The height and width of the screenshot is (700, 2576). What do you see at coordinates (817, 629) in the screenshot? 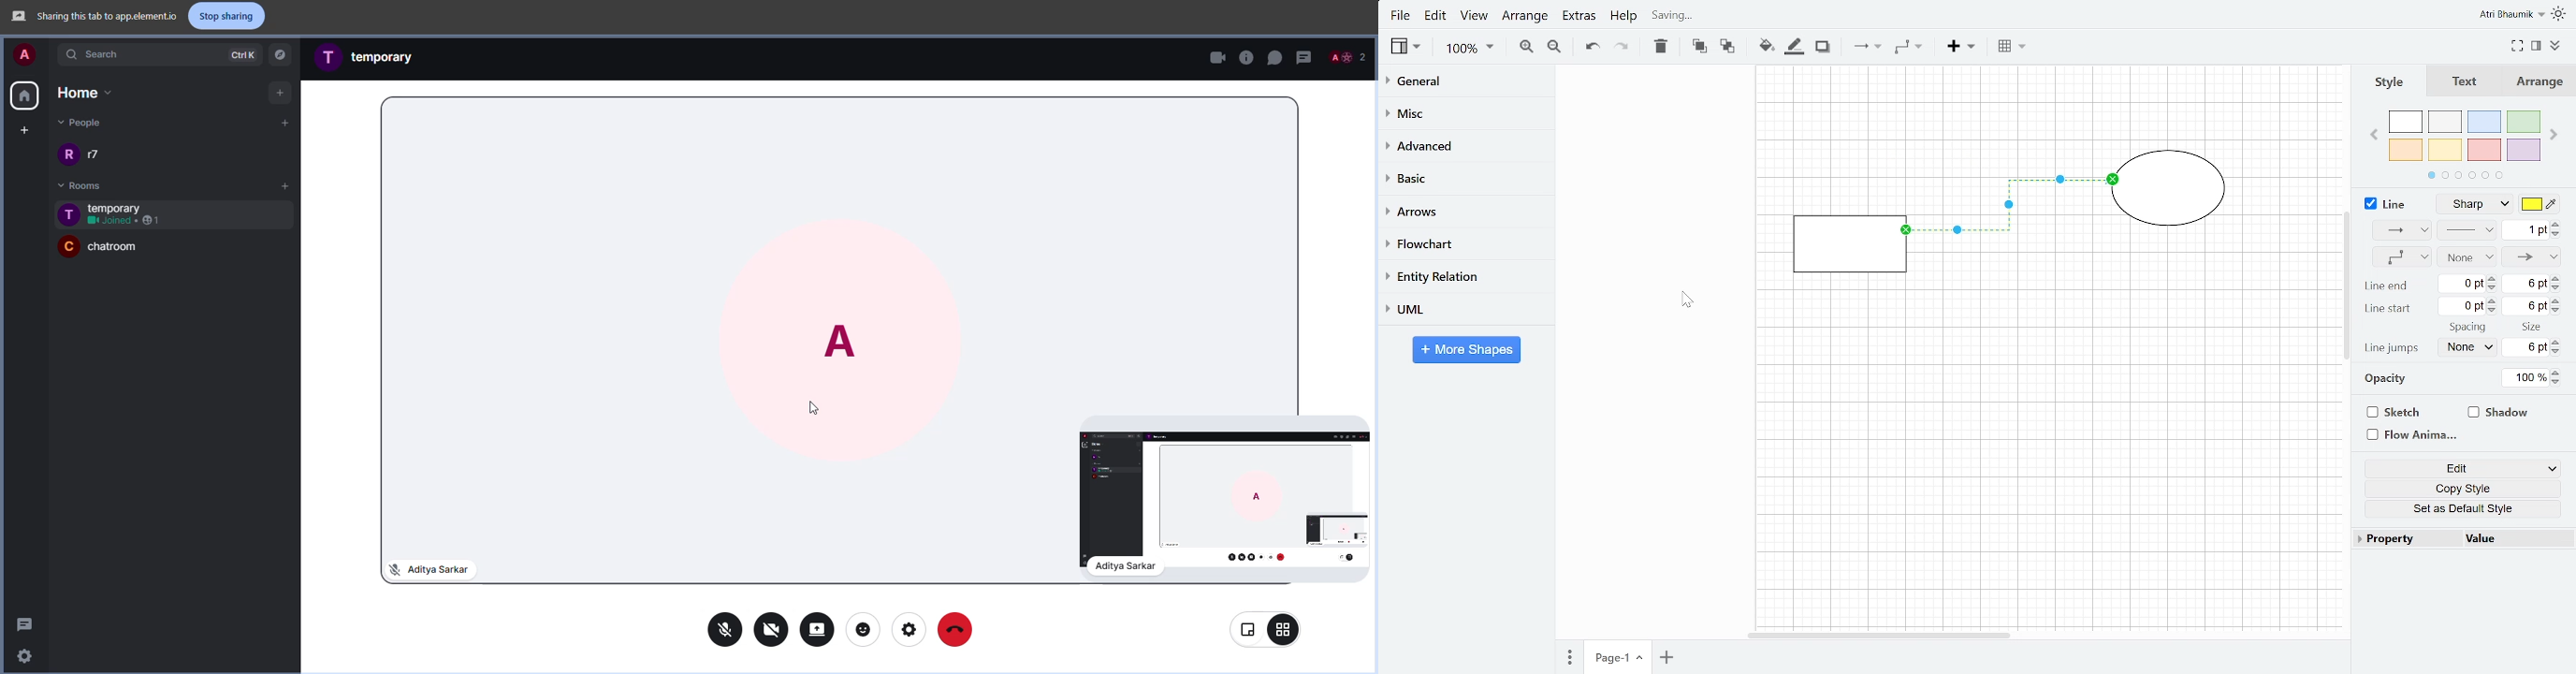
I see `stop sharing` at bounding box center [817, 629].